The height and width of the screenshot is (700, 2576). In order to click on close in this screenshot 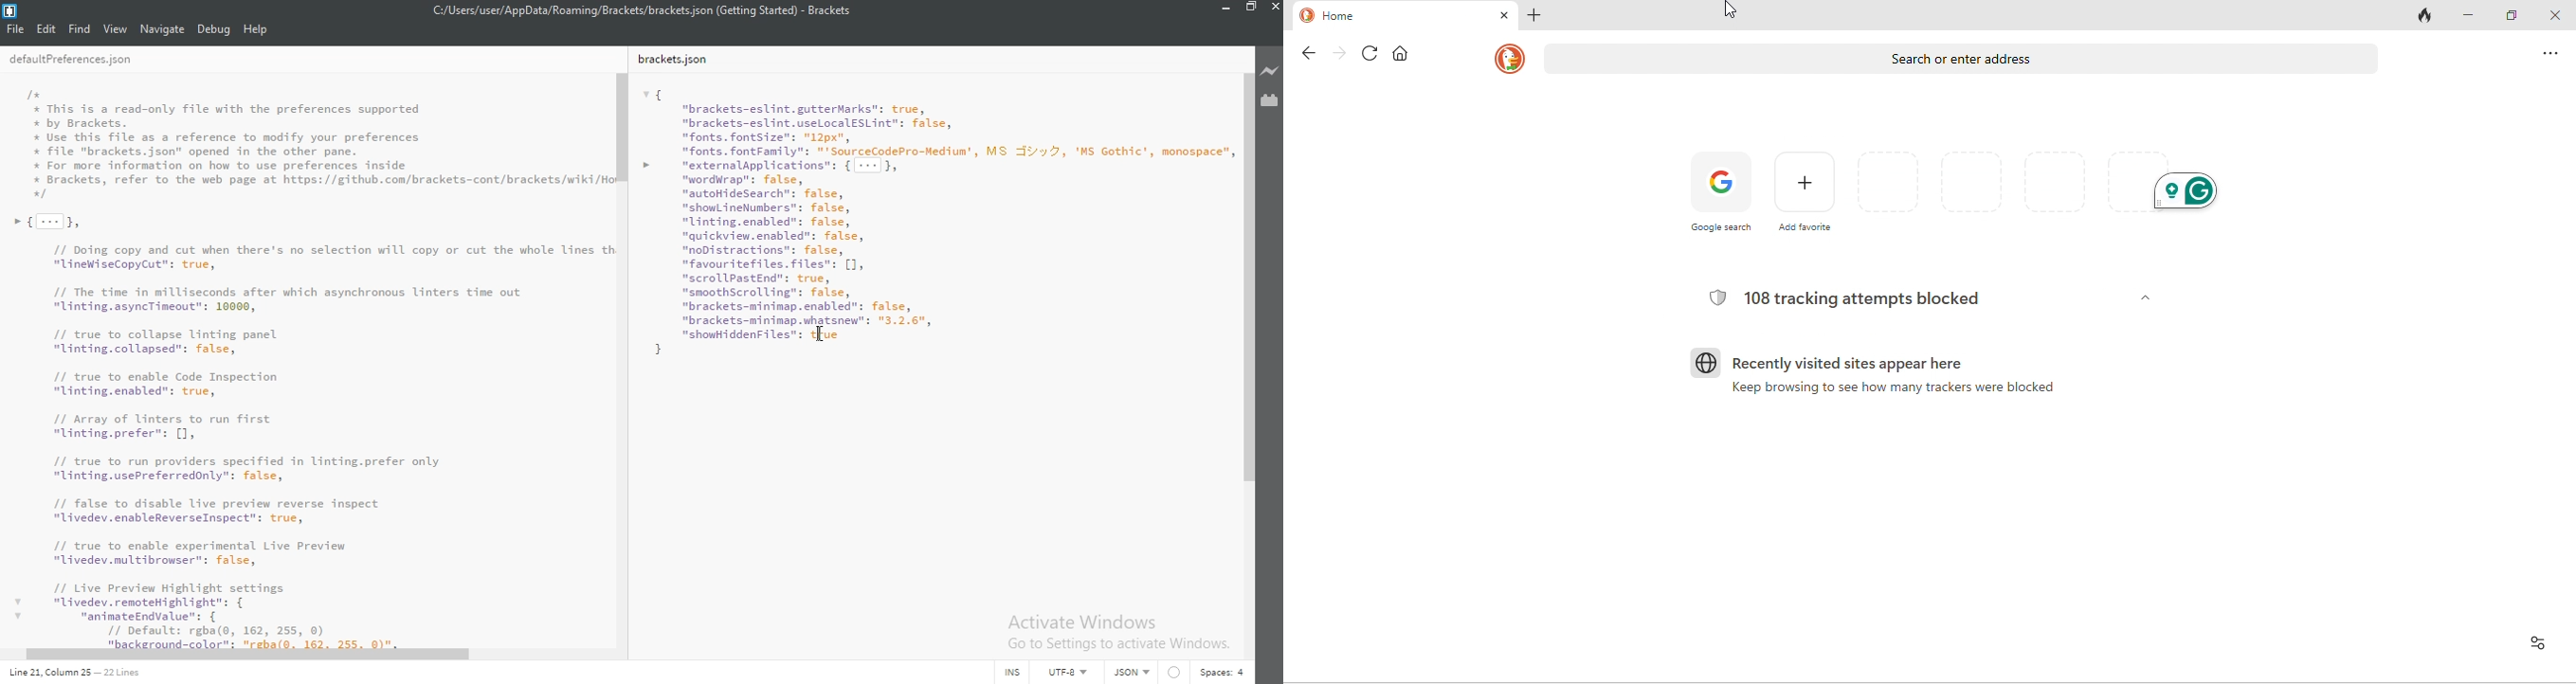, I will do `click(1500, 17)`.